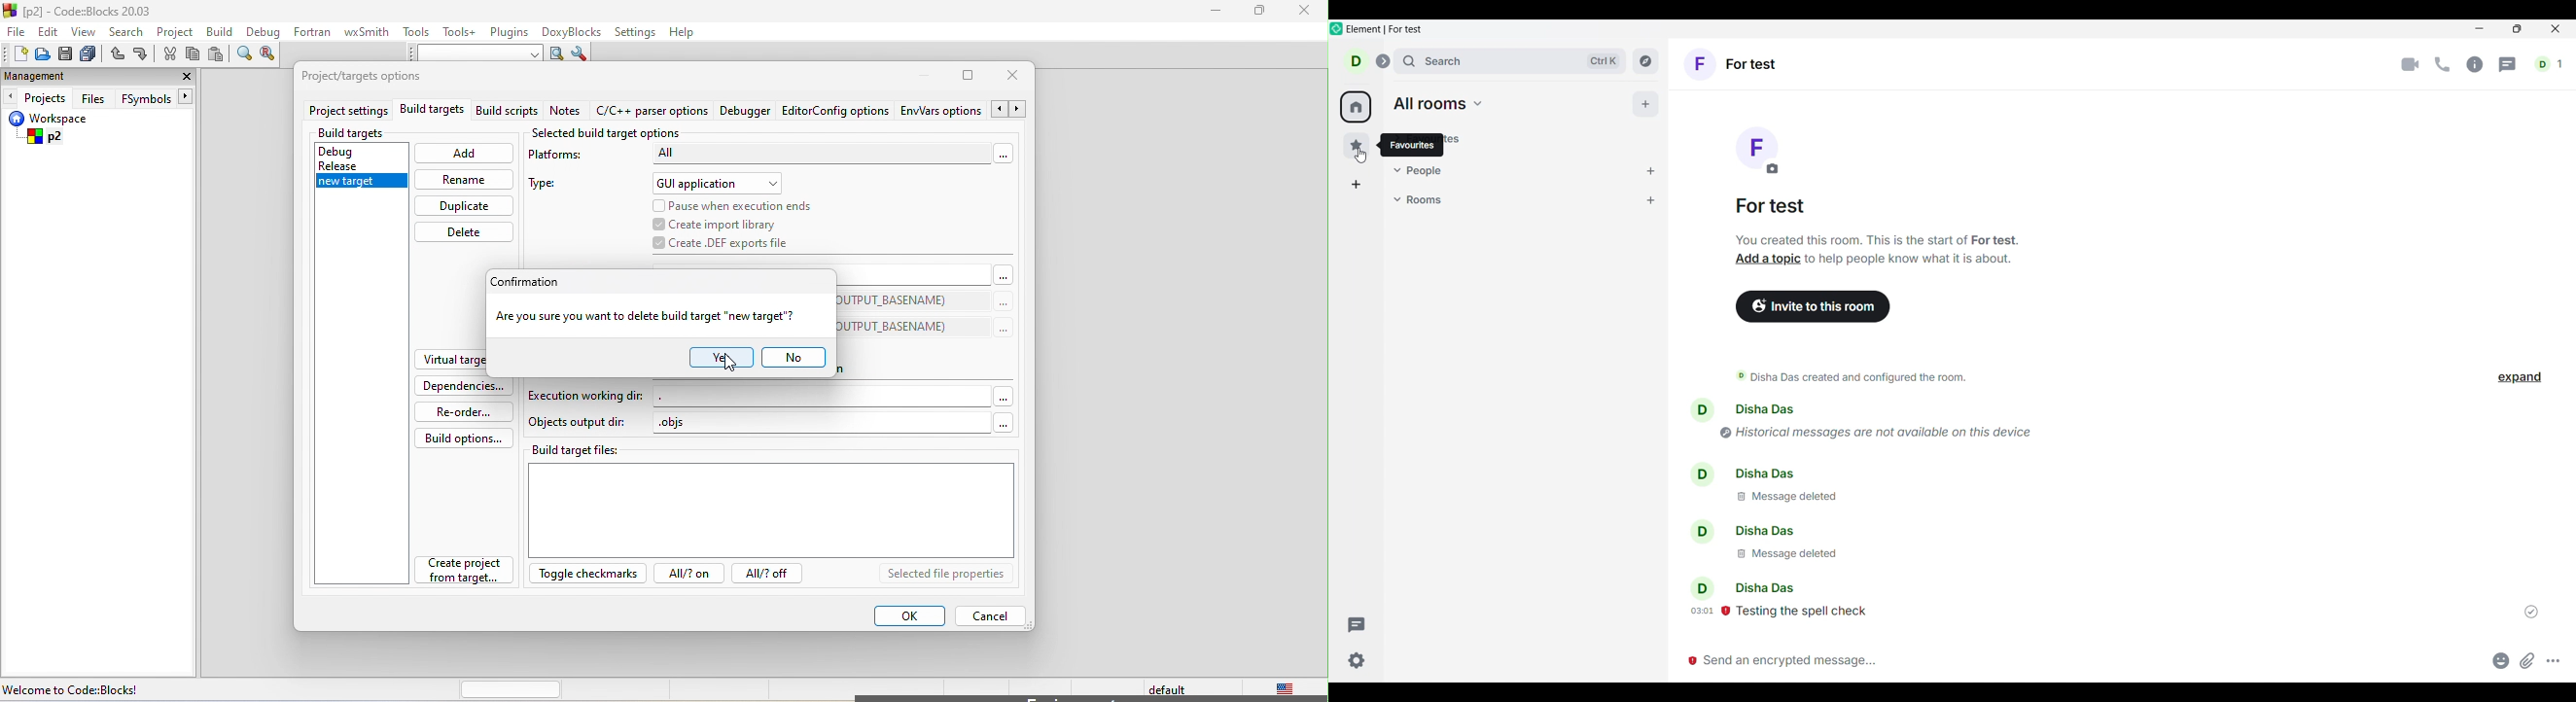 The width and height of the screenshot is (2576, 728). What do you see at coordinates (1356, 185) in the screenshot?
I see `Create a space` at bounding box center [1356, 185].